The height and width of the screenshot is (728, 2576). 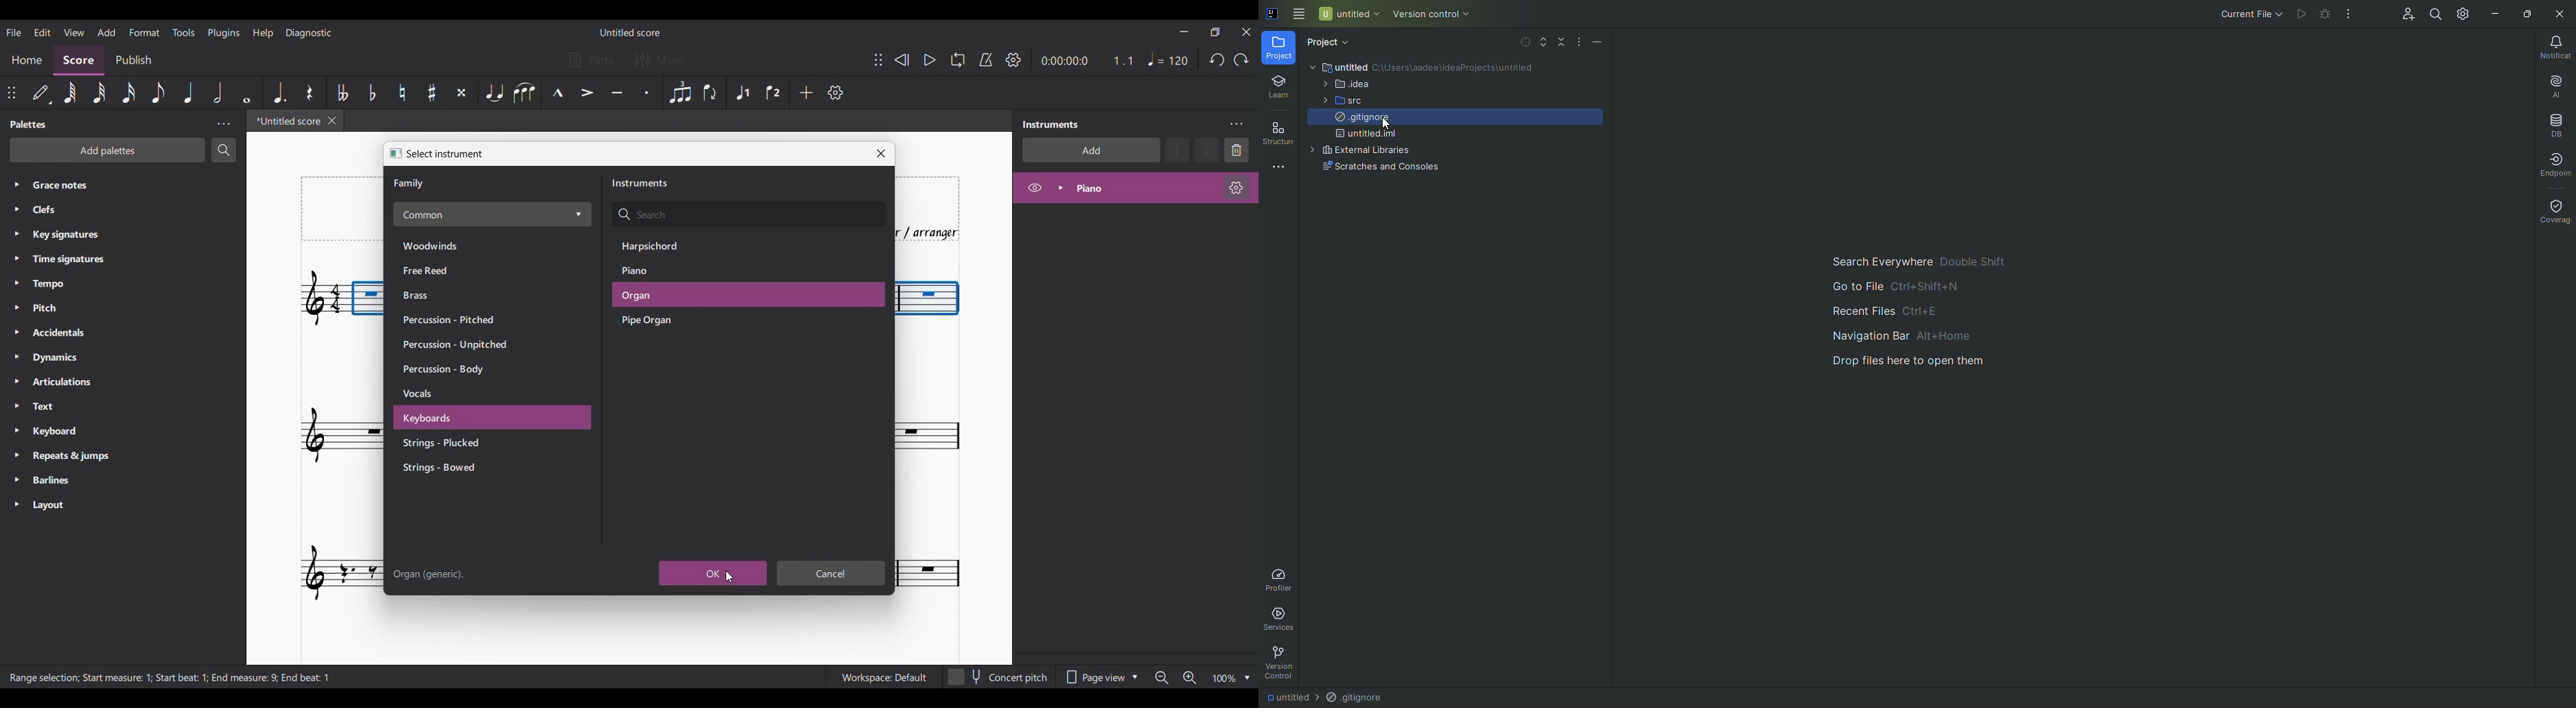 What do you see at coordinates (1101, 677) in the screenshot?
I see `Page view options` at bounding box center [1101, 677].